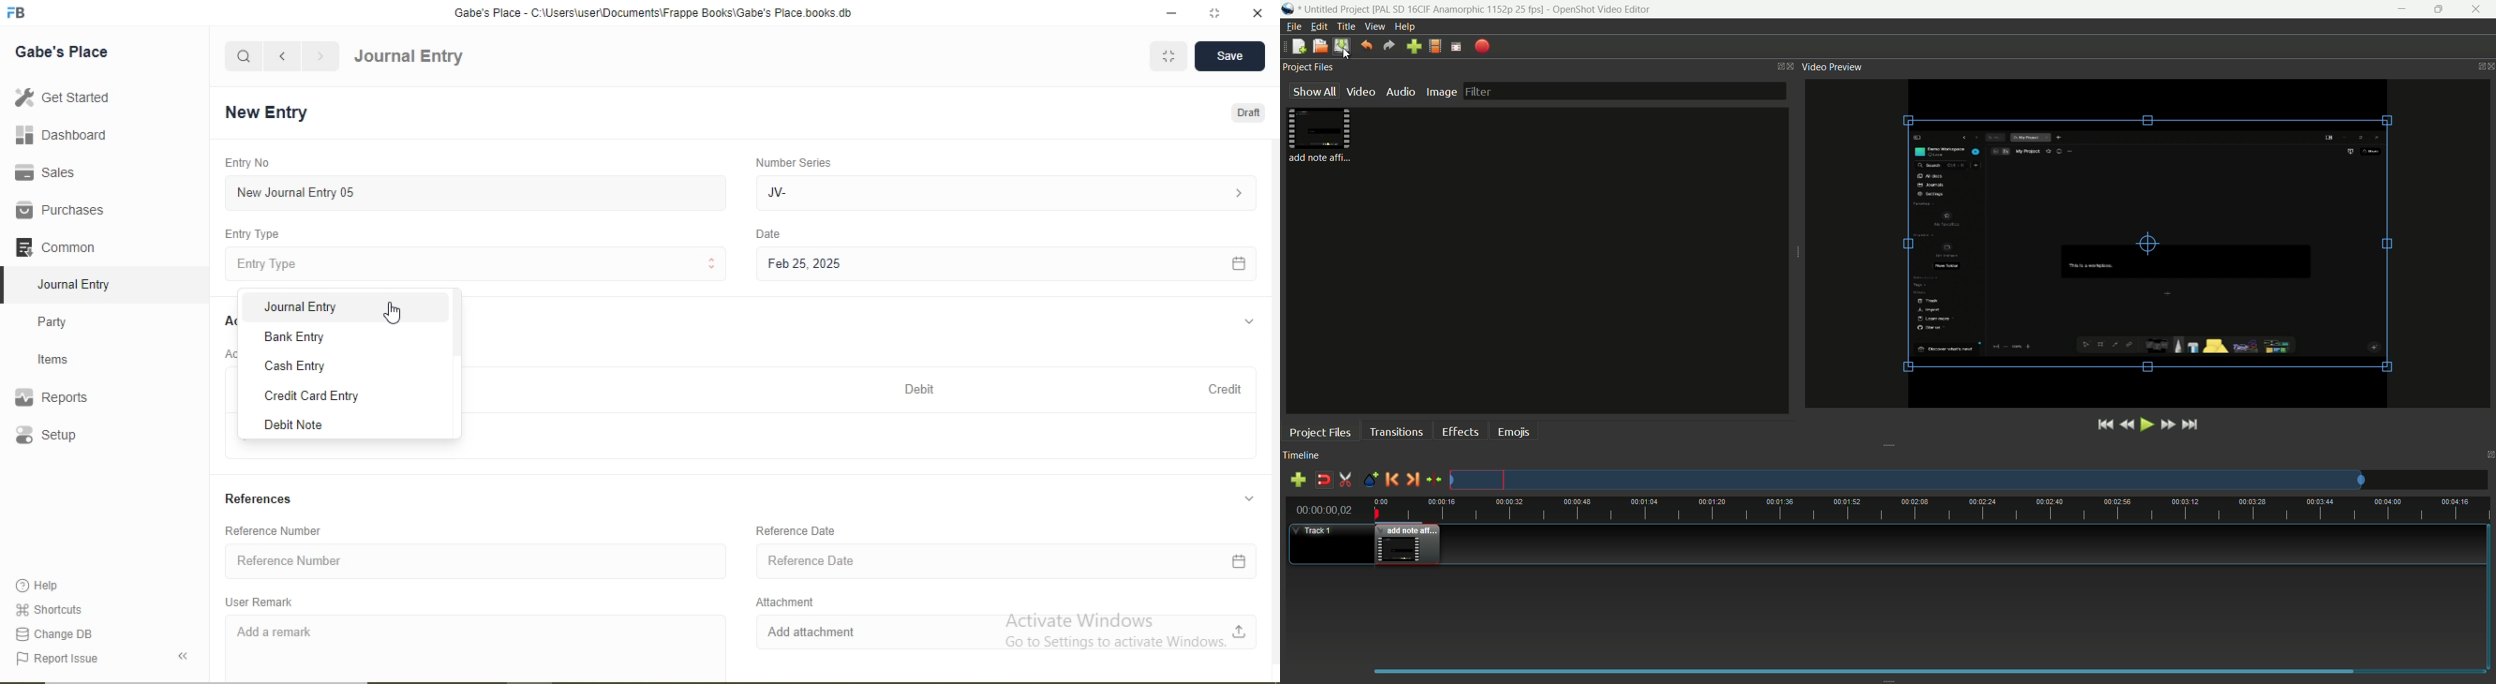 This screenshot has width=2520, height=700. What do you see at coordinates (1003, 191) in the screenshot?
I see `JV-` at bounding box center [1003, 191].